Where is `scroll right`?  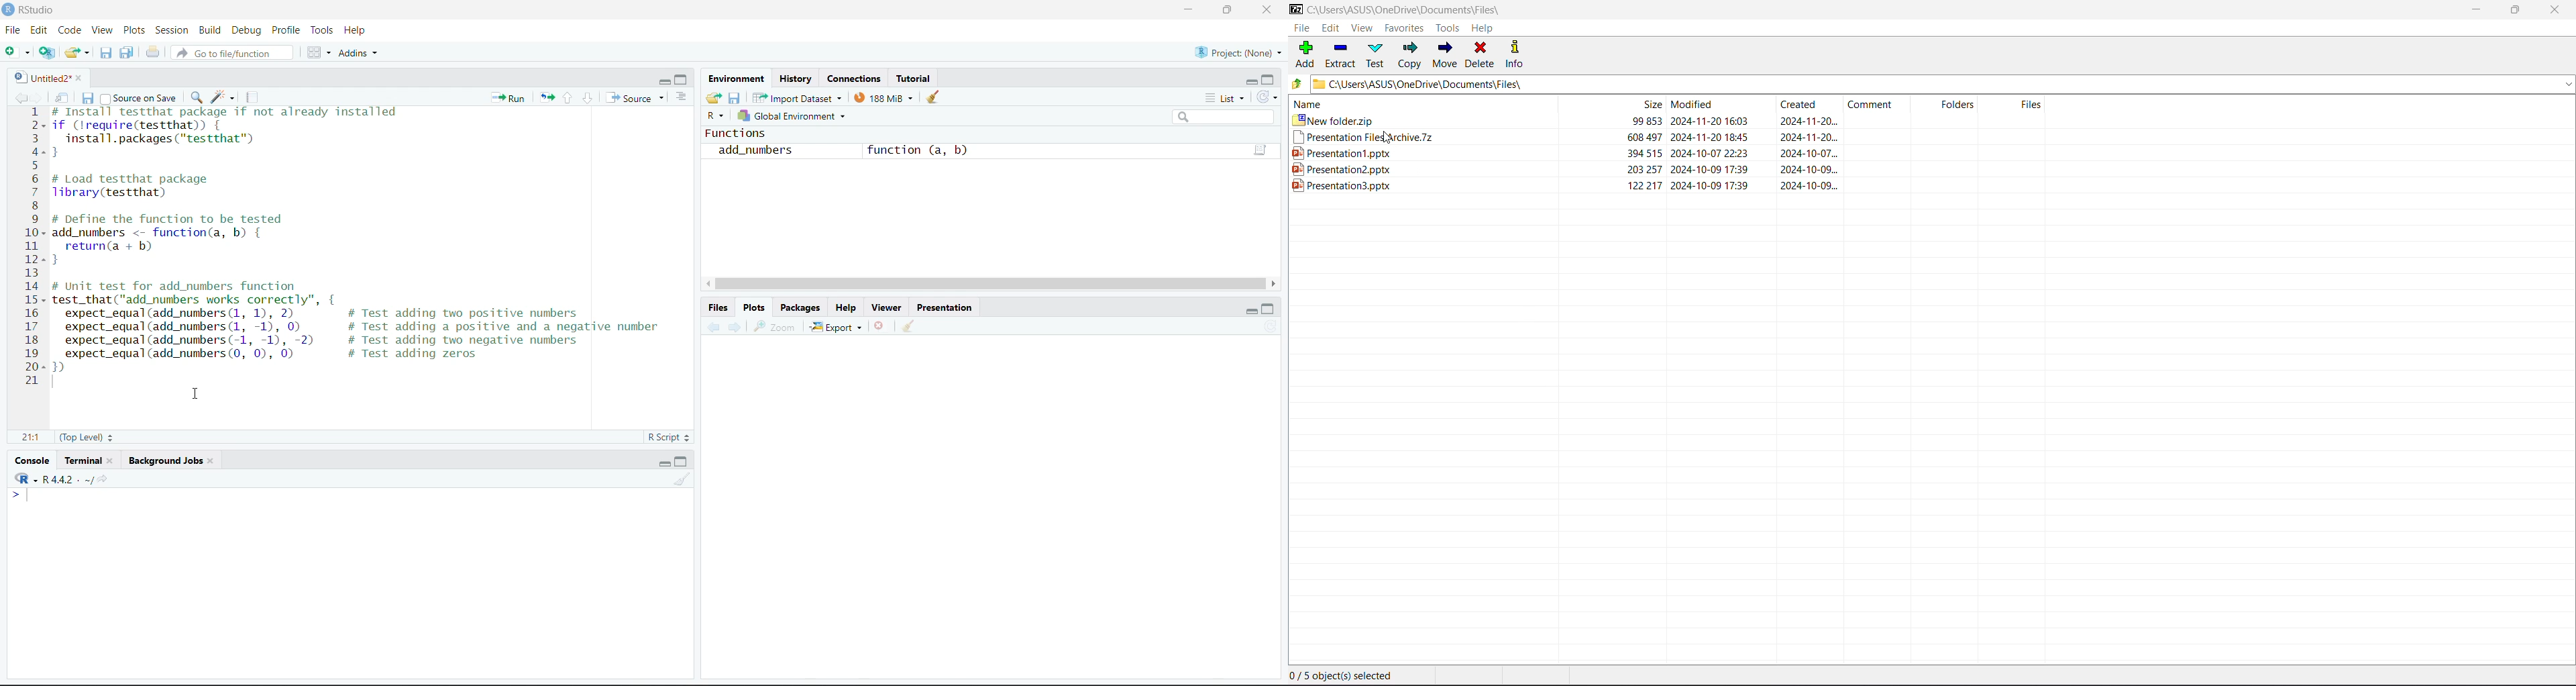
scroll right is located at coordinates (1273, 285).